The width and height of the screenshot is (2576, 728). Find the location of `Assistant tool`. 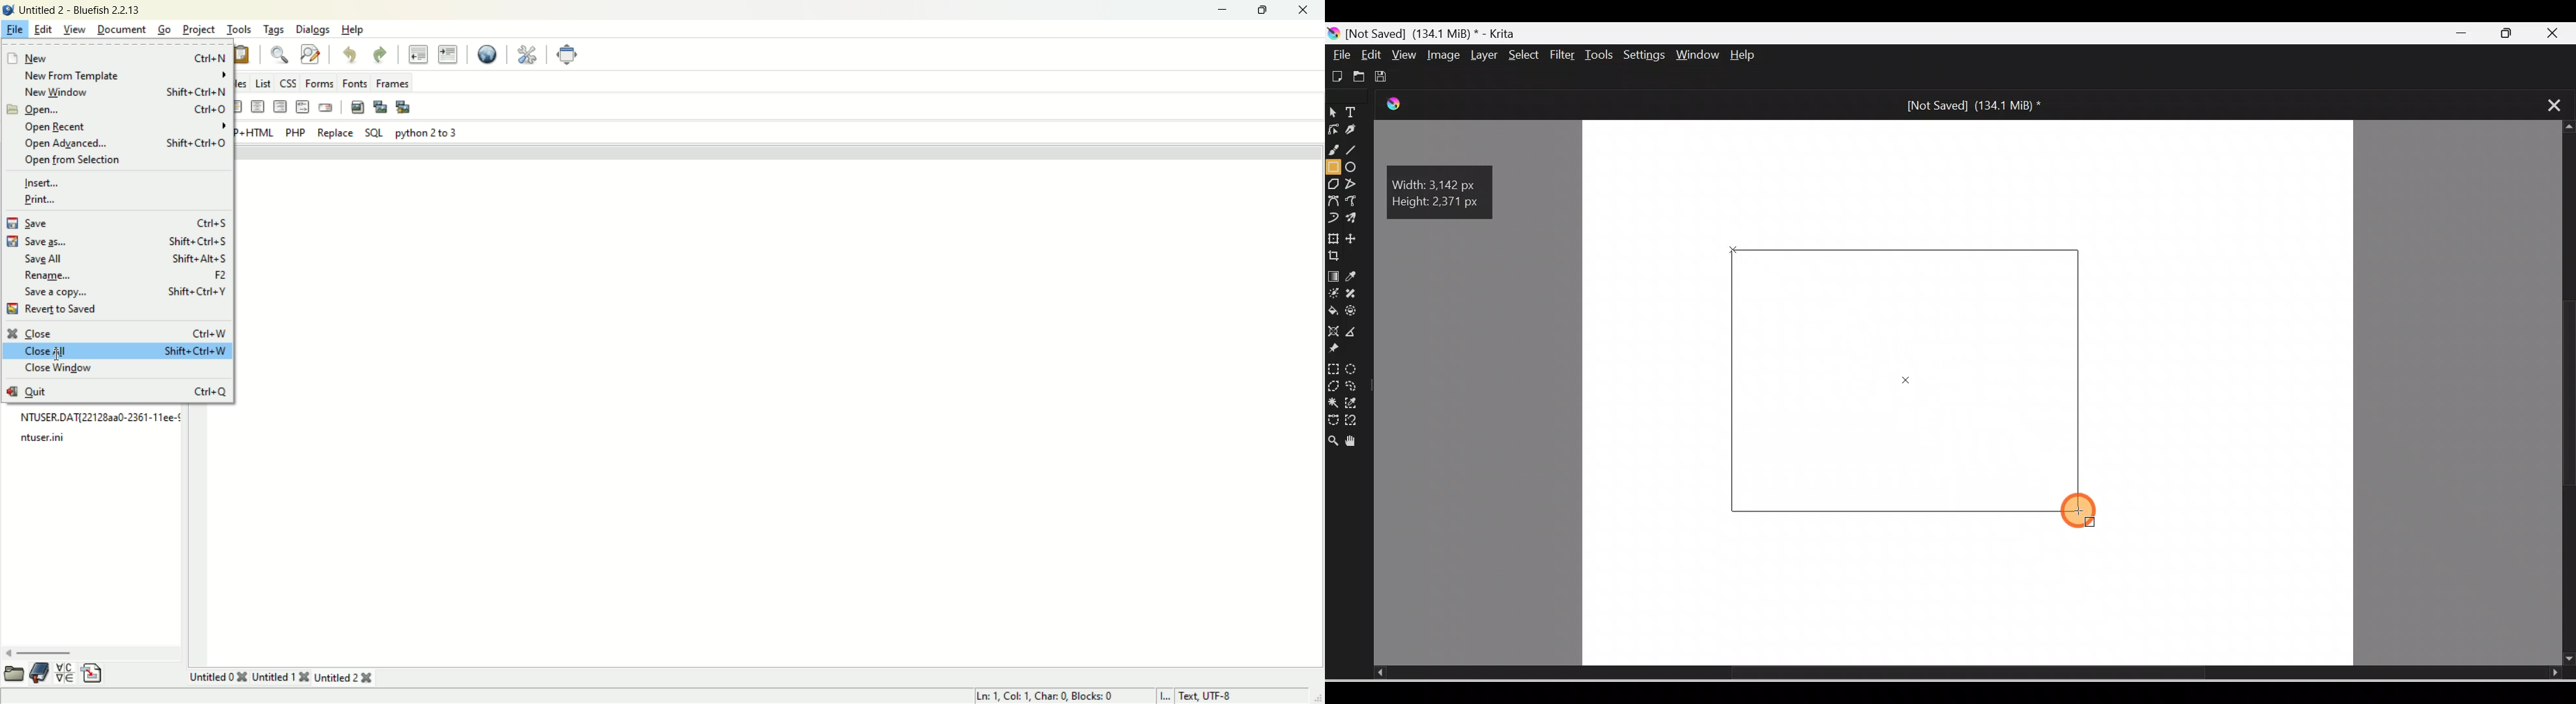

Assistant tool is located at coordinates (1333, 331).